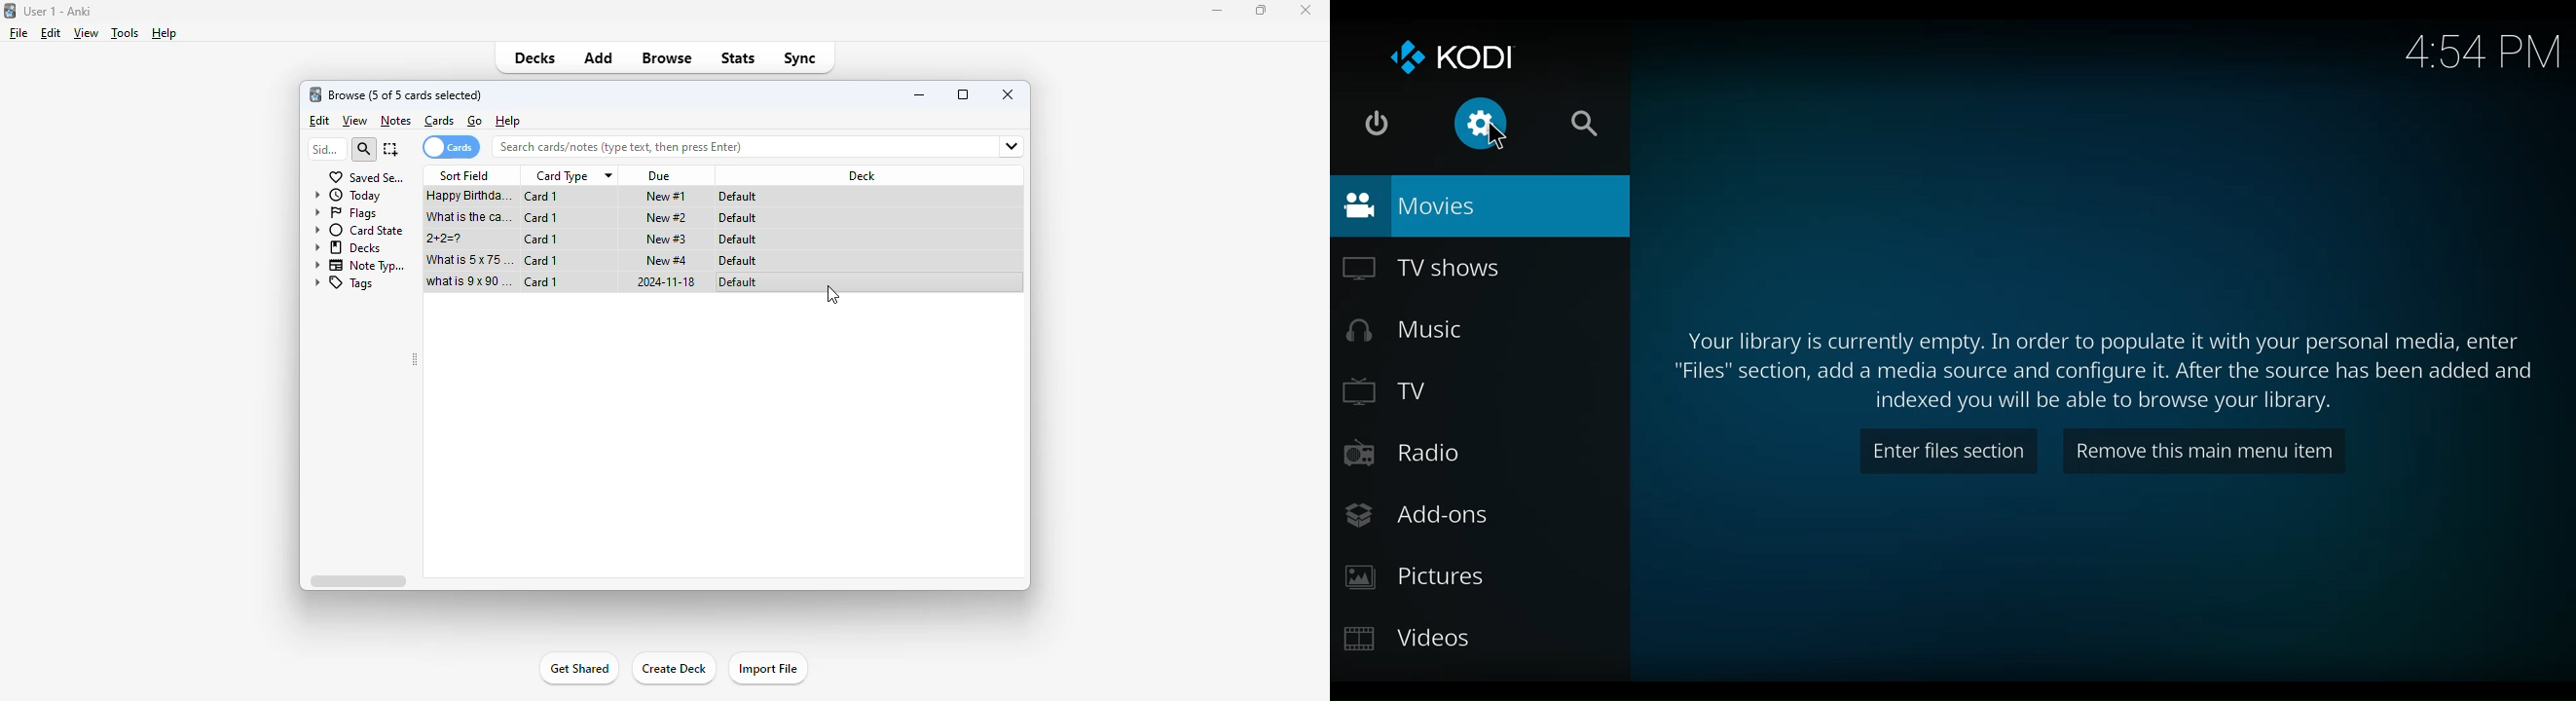 The height and width of the screenshot is (728, 2576). Describe the element at coordinates (367, 177) in the screenshot. I see `saved searches` at that location.